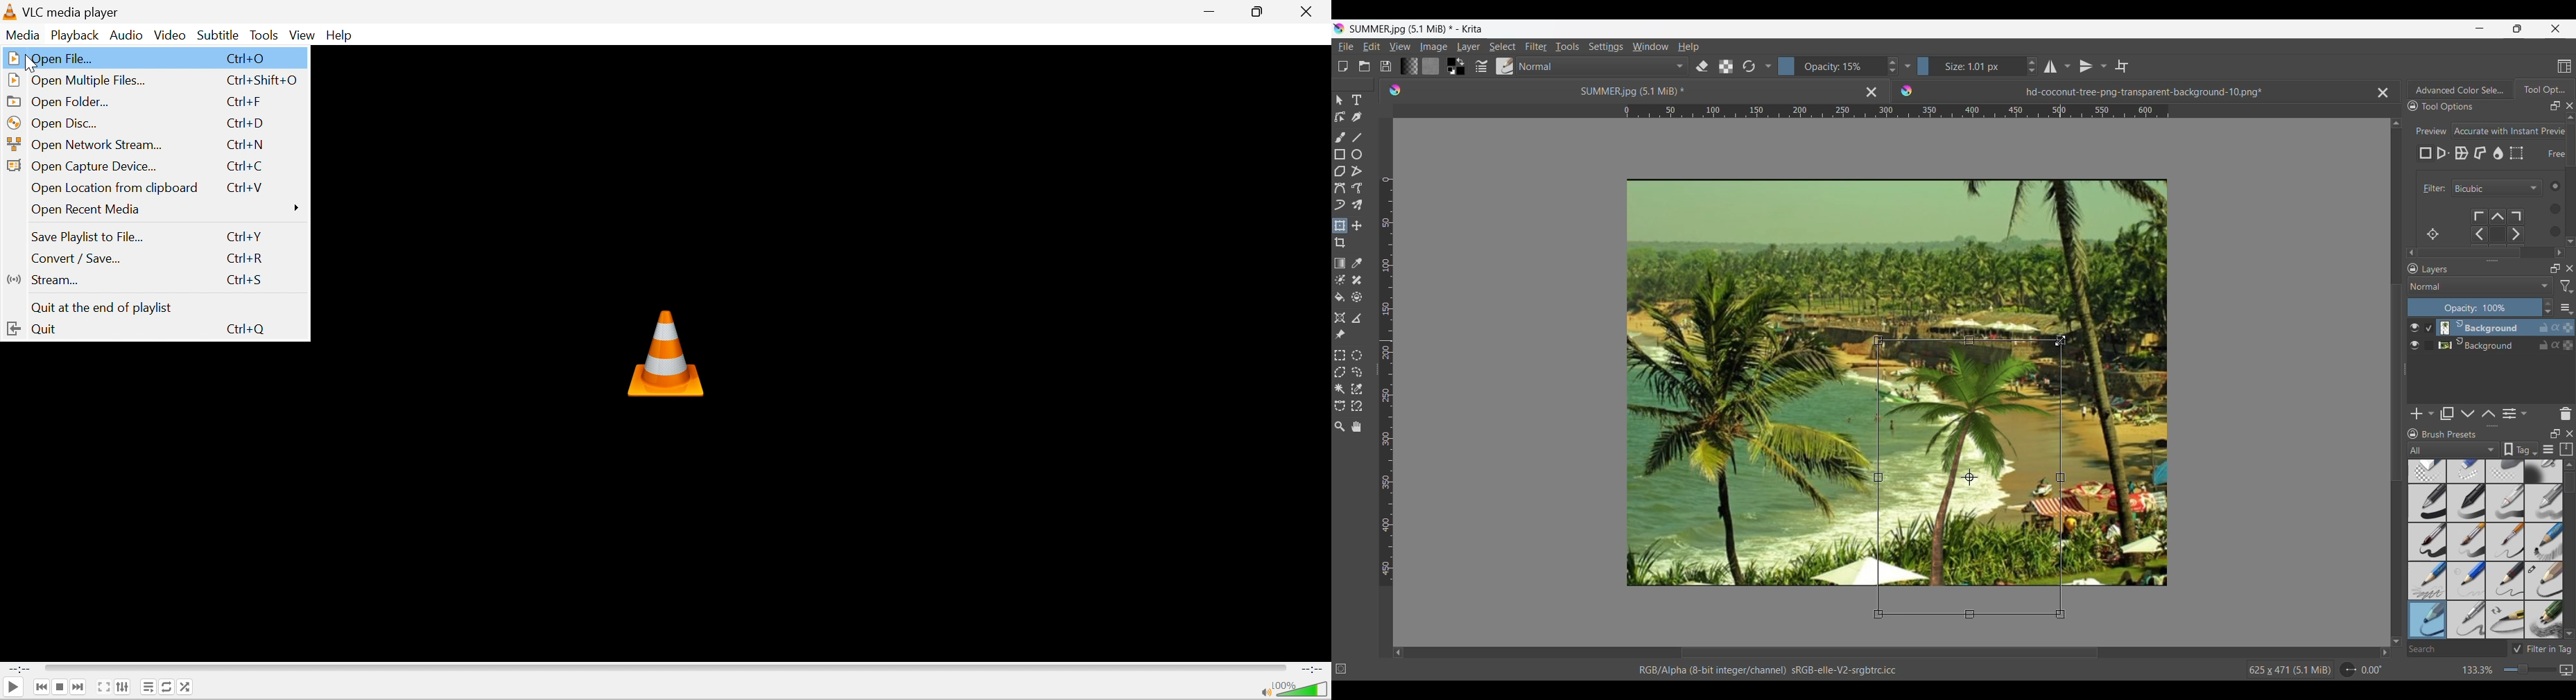  I want to click on Fill patterns, so click(1431, 66).